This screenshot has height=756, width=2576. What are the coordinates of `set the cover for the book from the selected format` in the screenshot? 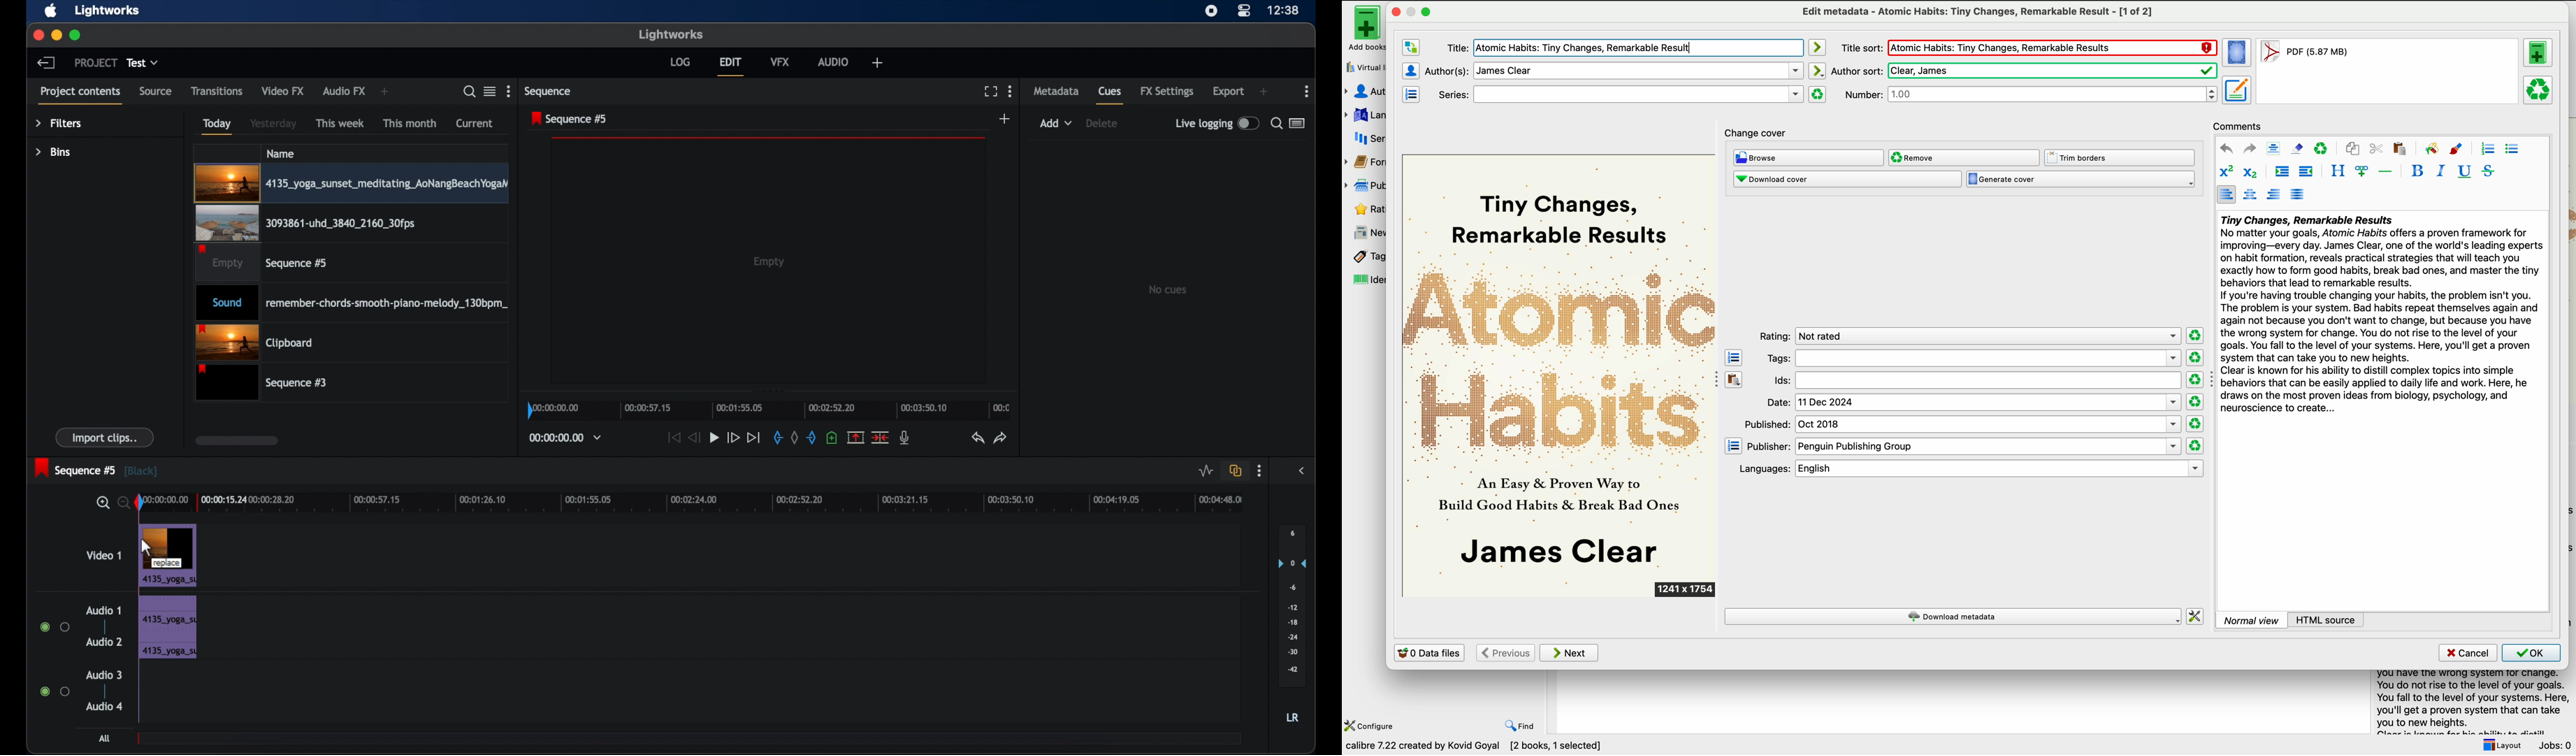 It's located at (2238, 53).